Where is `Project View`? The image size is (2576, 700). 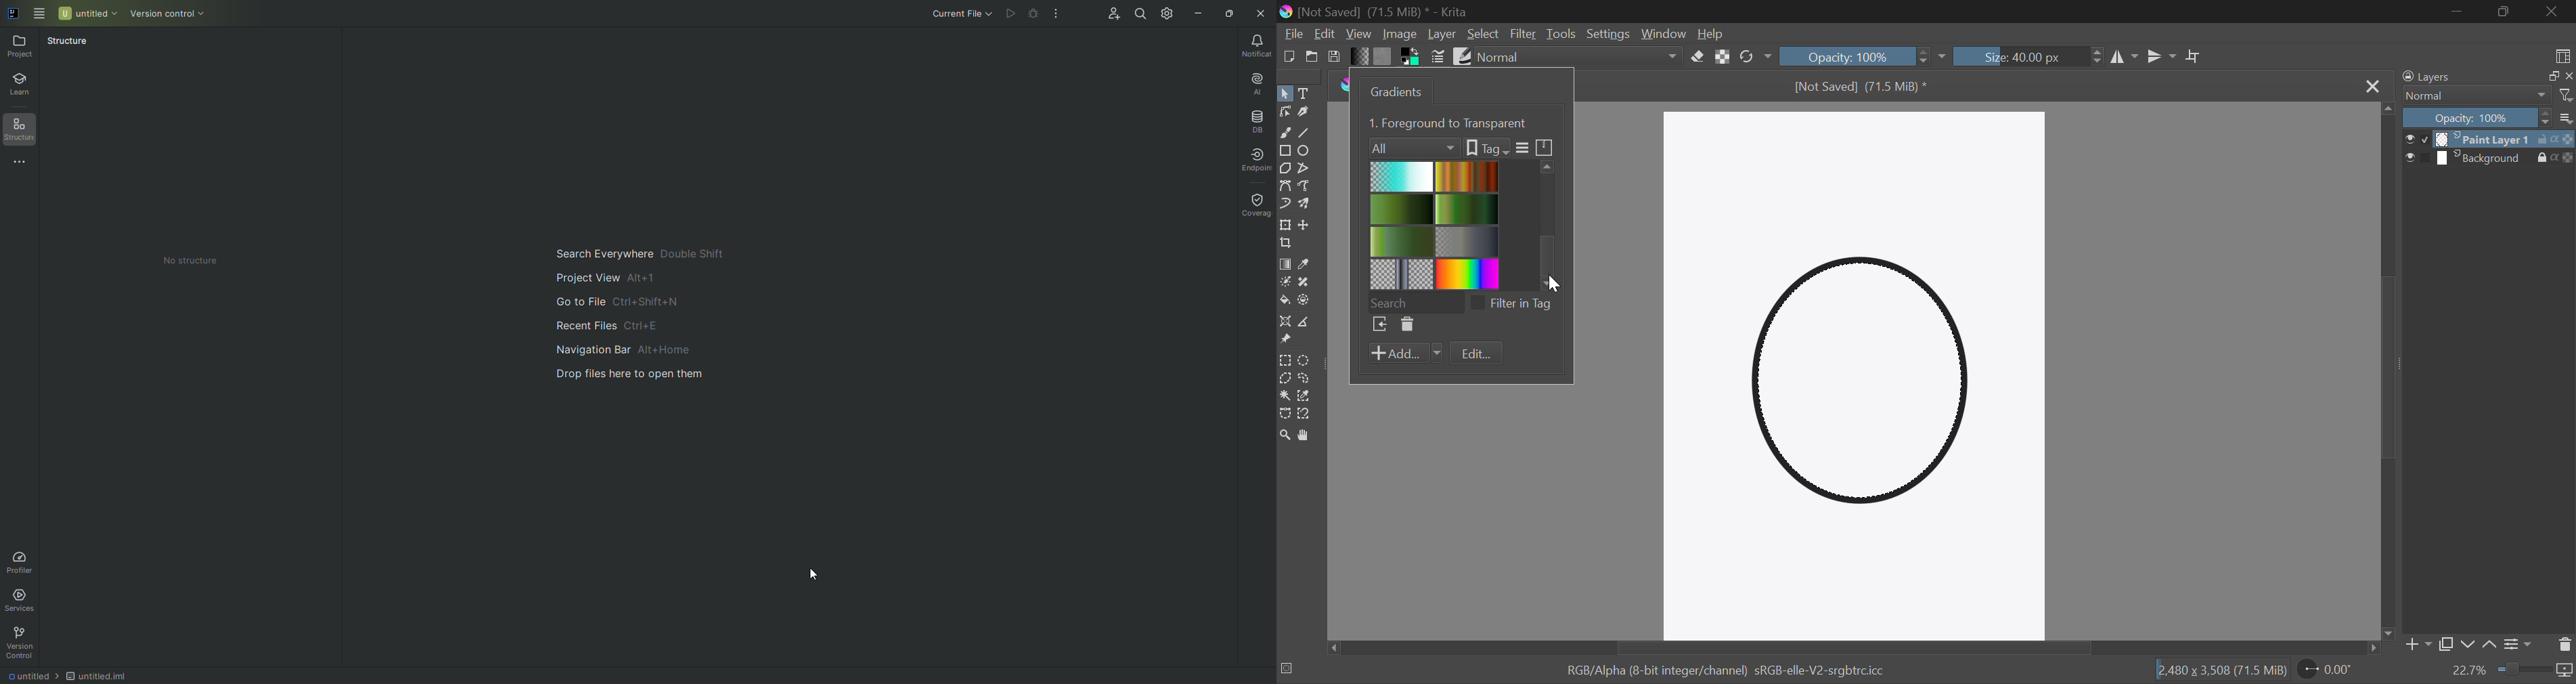
Project View is located at coordinates (606, 277).